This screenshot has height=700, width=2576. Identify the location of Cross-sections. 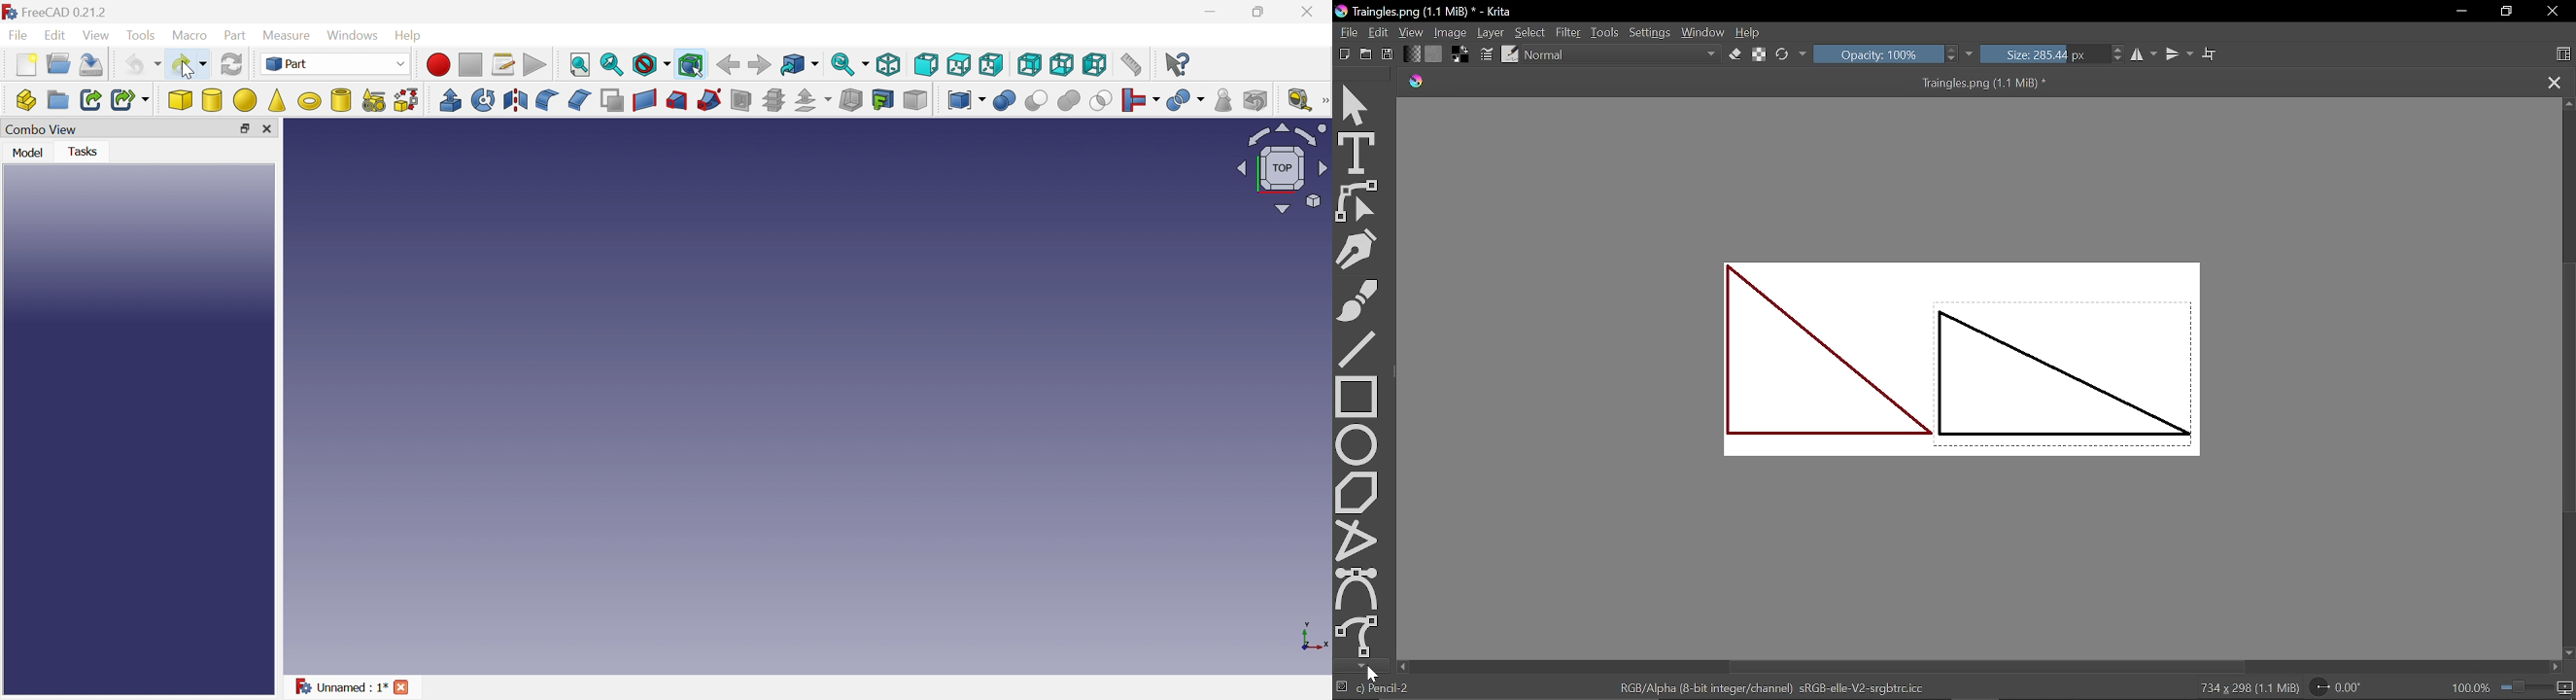
(773, 100).